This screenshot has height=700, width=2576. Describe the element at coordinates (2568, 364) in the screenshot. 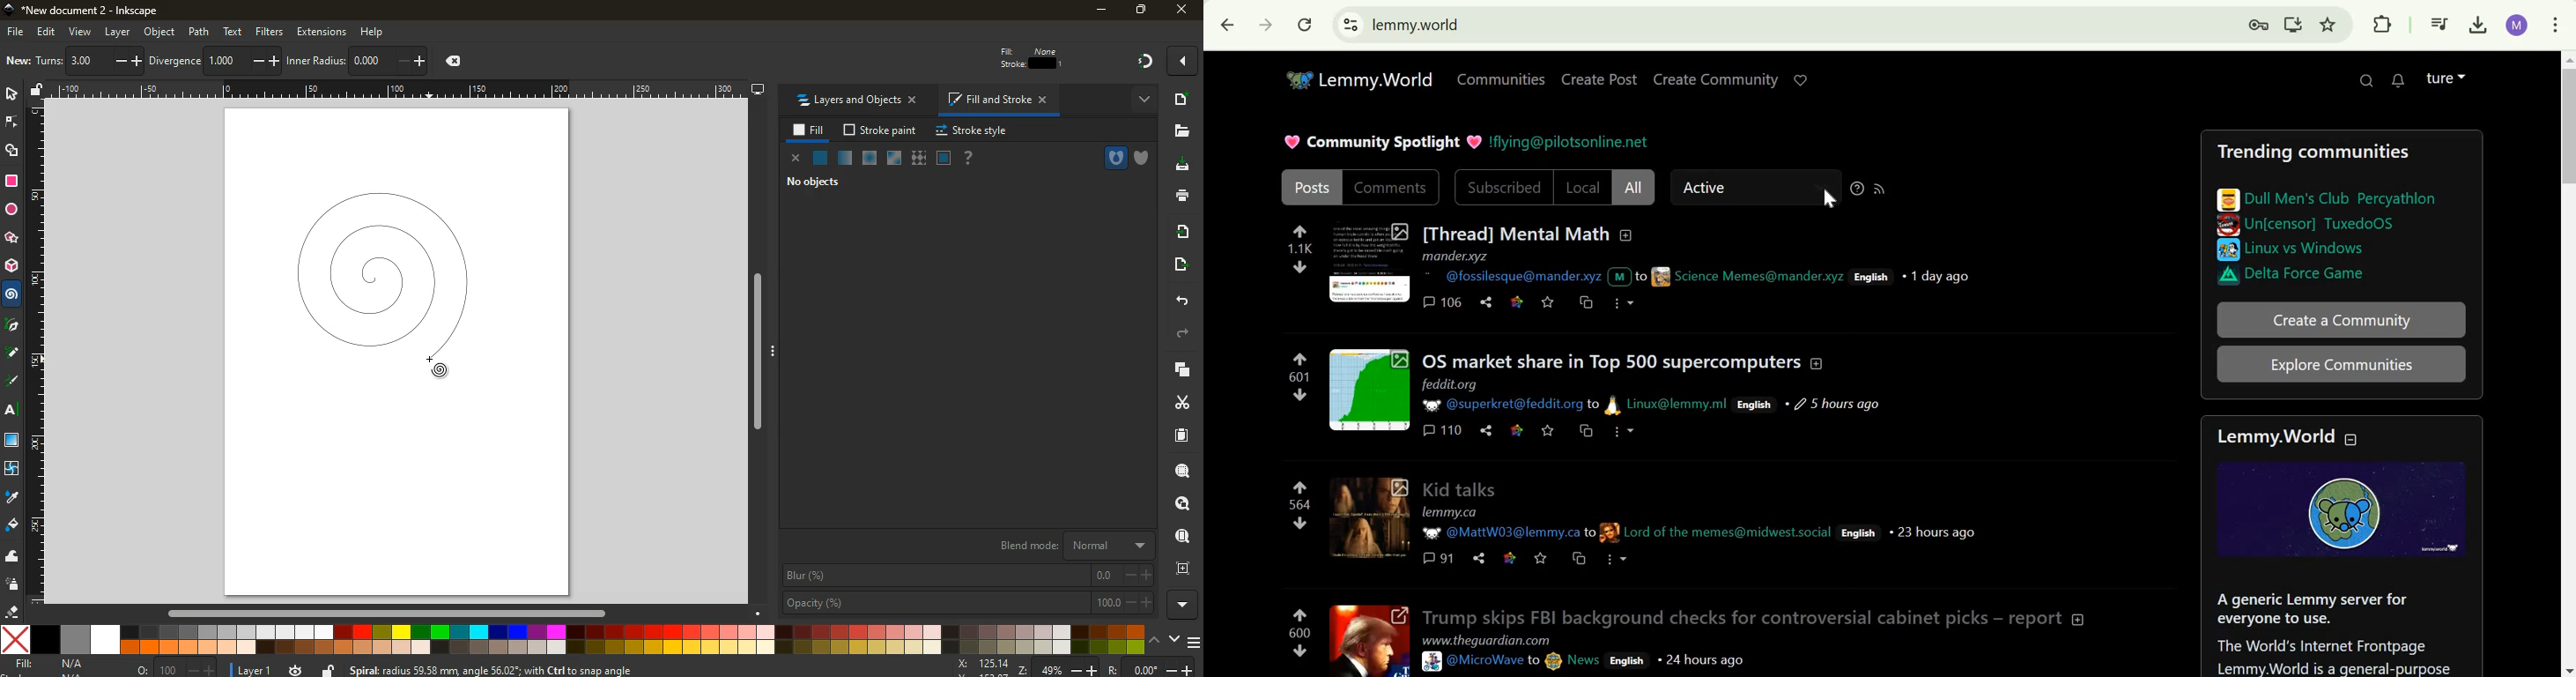

I see `Scrollbar` at that location.